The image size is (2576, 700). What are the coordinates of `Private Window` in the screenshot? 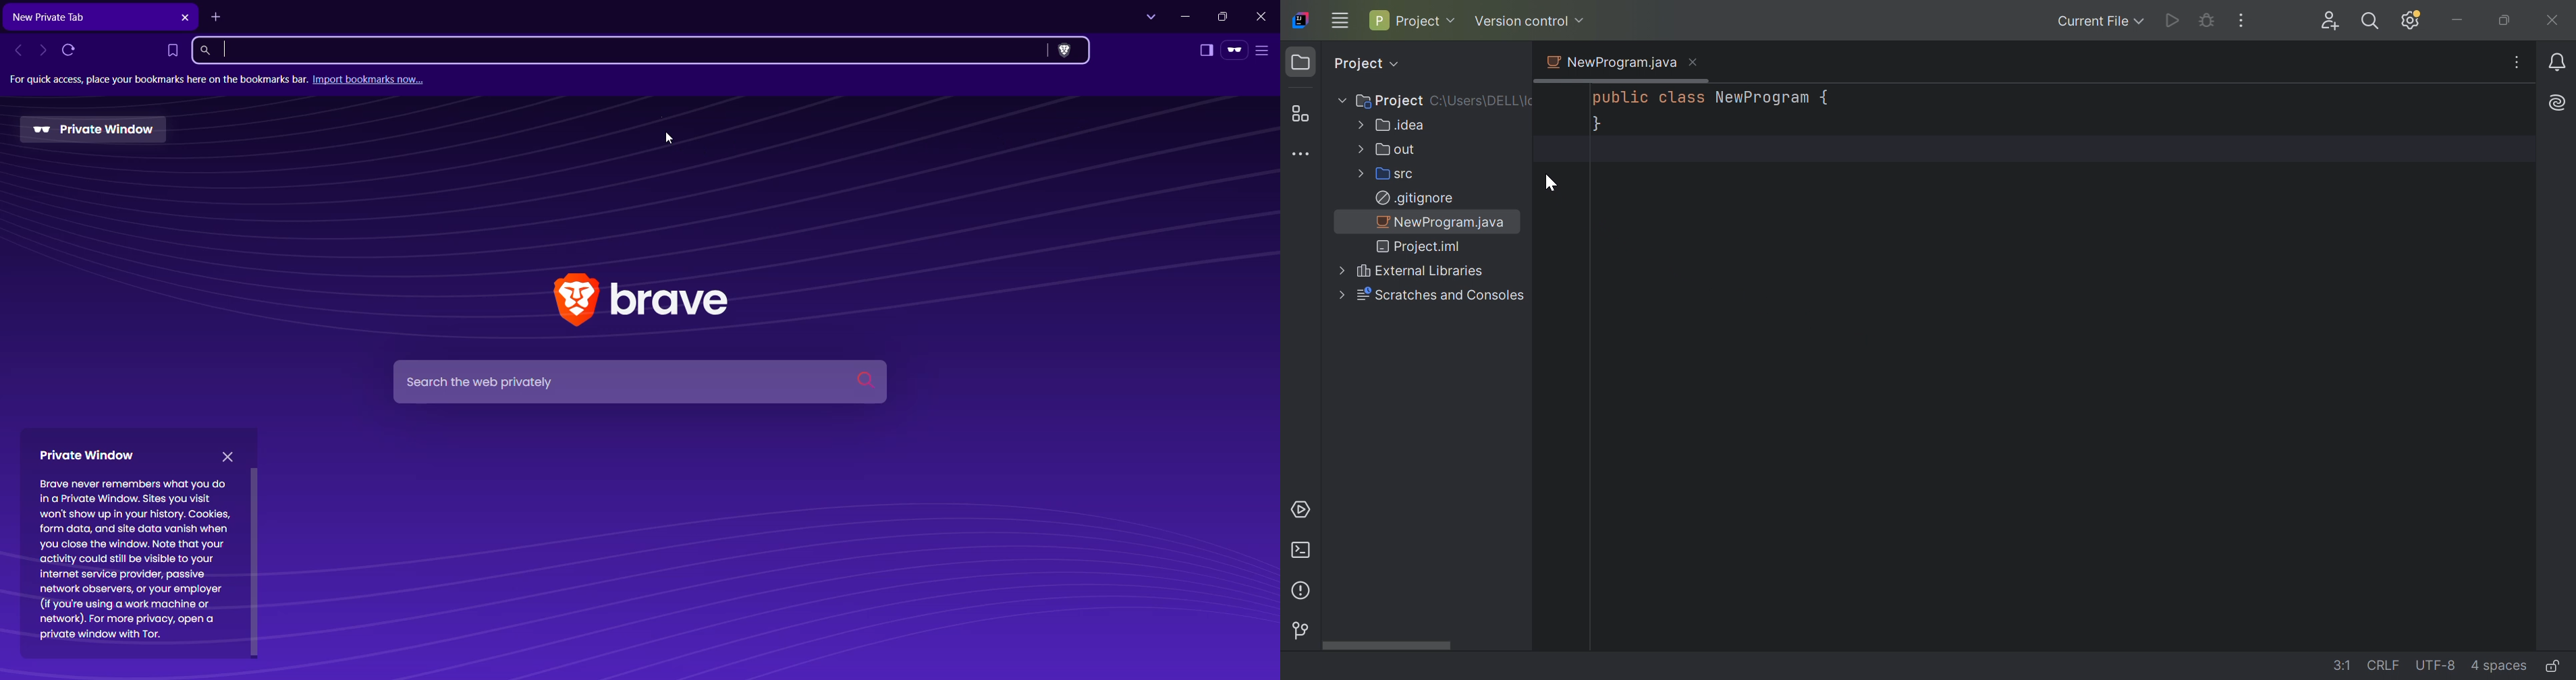 It's located at (89, 130).